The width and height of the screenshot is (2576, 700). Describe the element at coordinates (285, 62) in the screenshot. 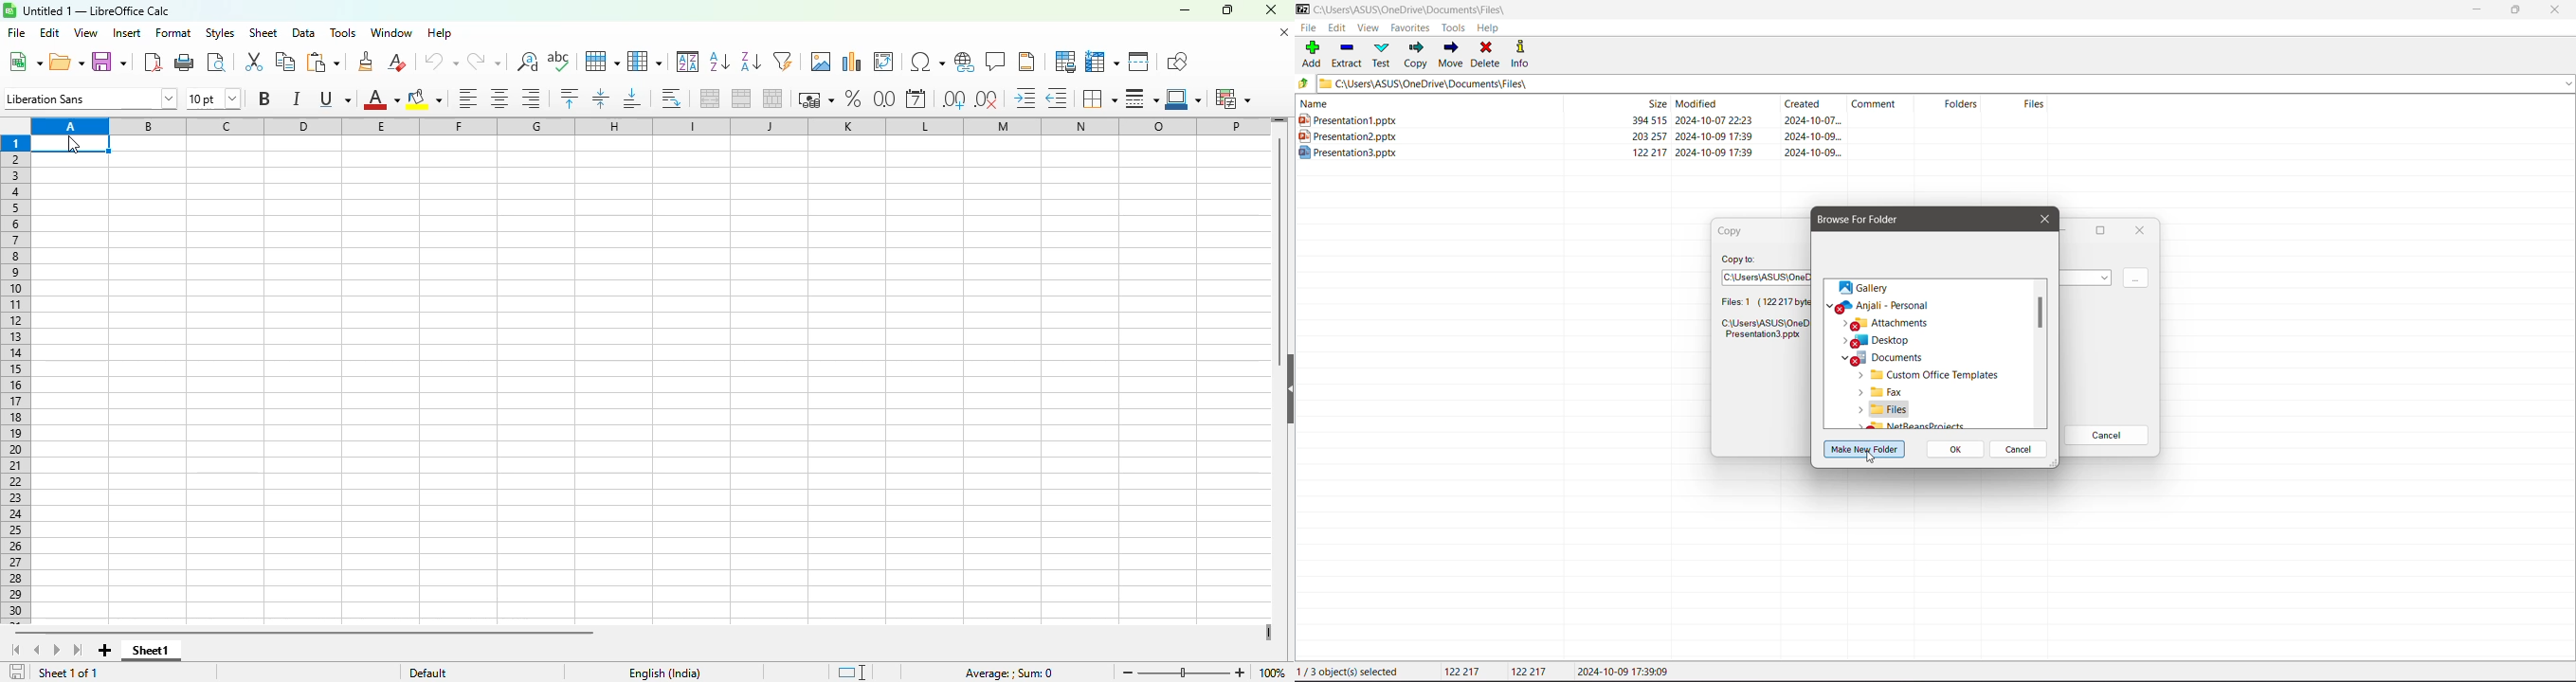

I see `copy` at that location.